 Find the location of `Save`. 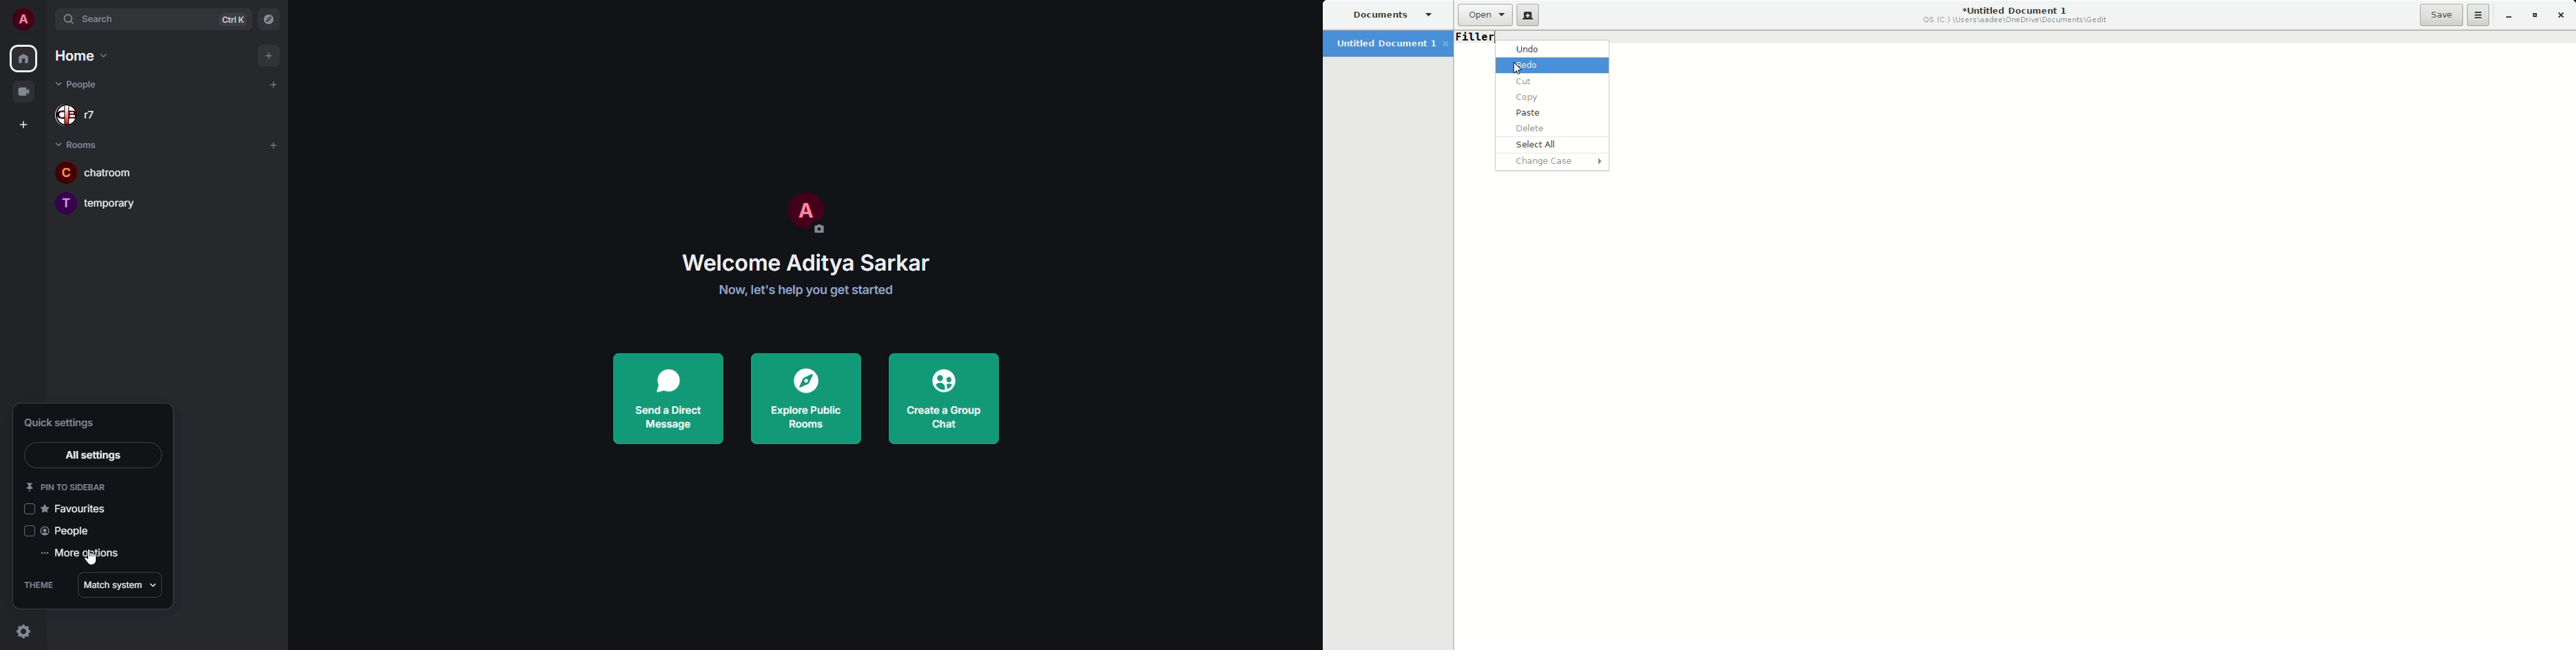

Save is located at coordinates (2442, 14).